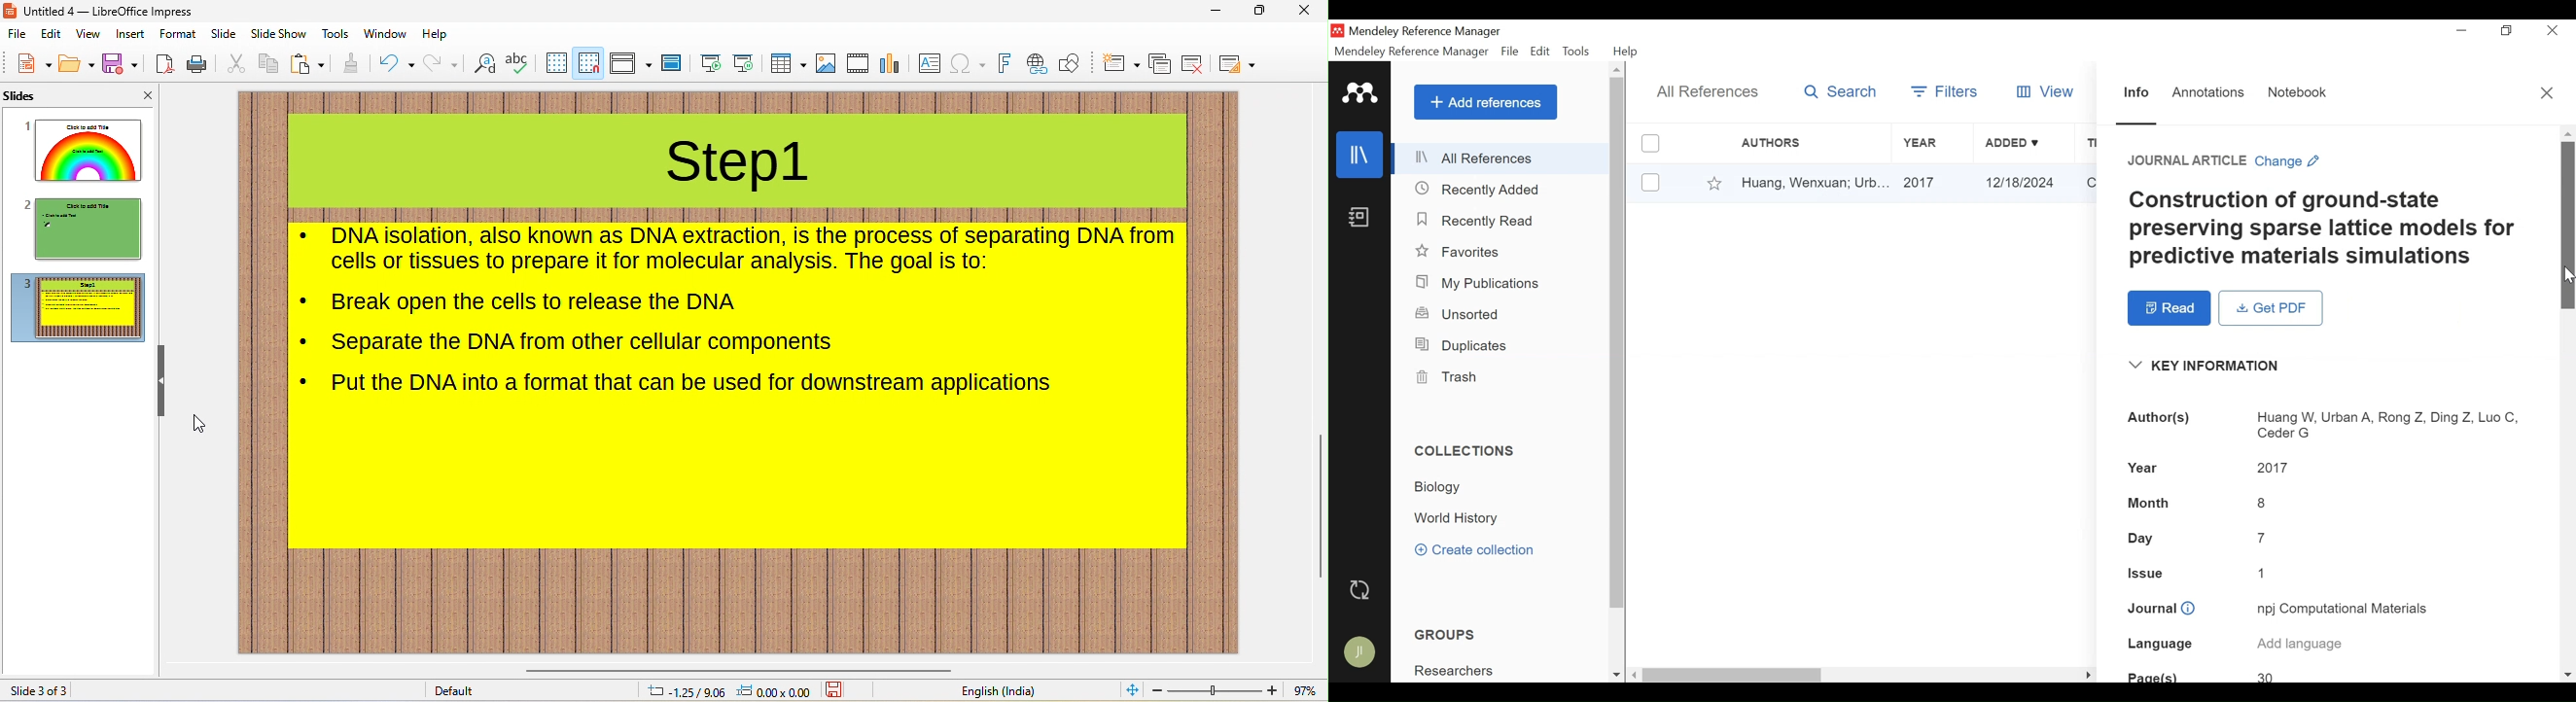 The image size is (2576, 728). What do you see at coordinates (1502, 158) in the screenshot?
I see `All References` at bounding box center [1502, 158].